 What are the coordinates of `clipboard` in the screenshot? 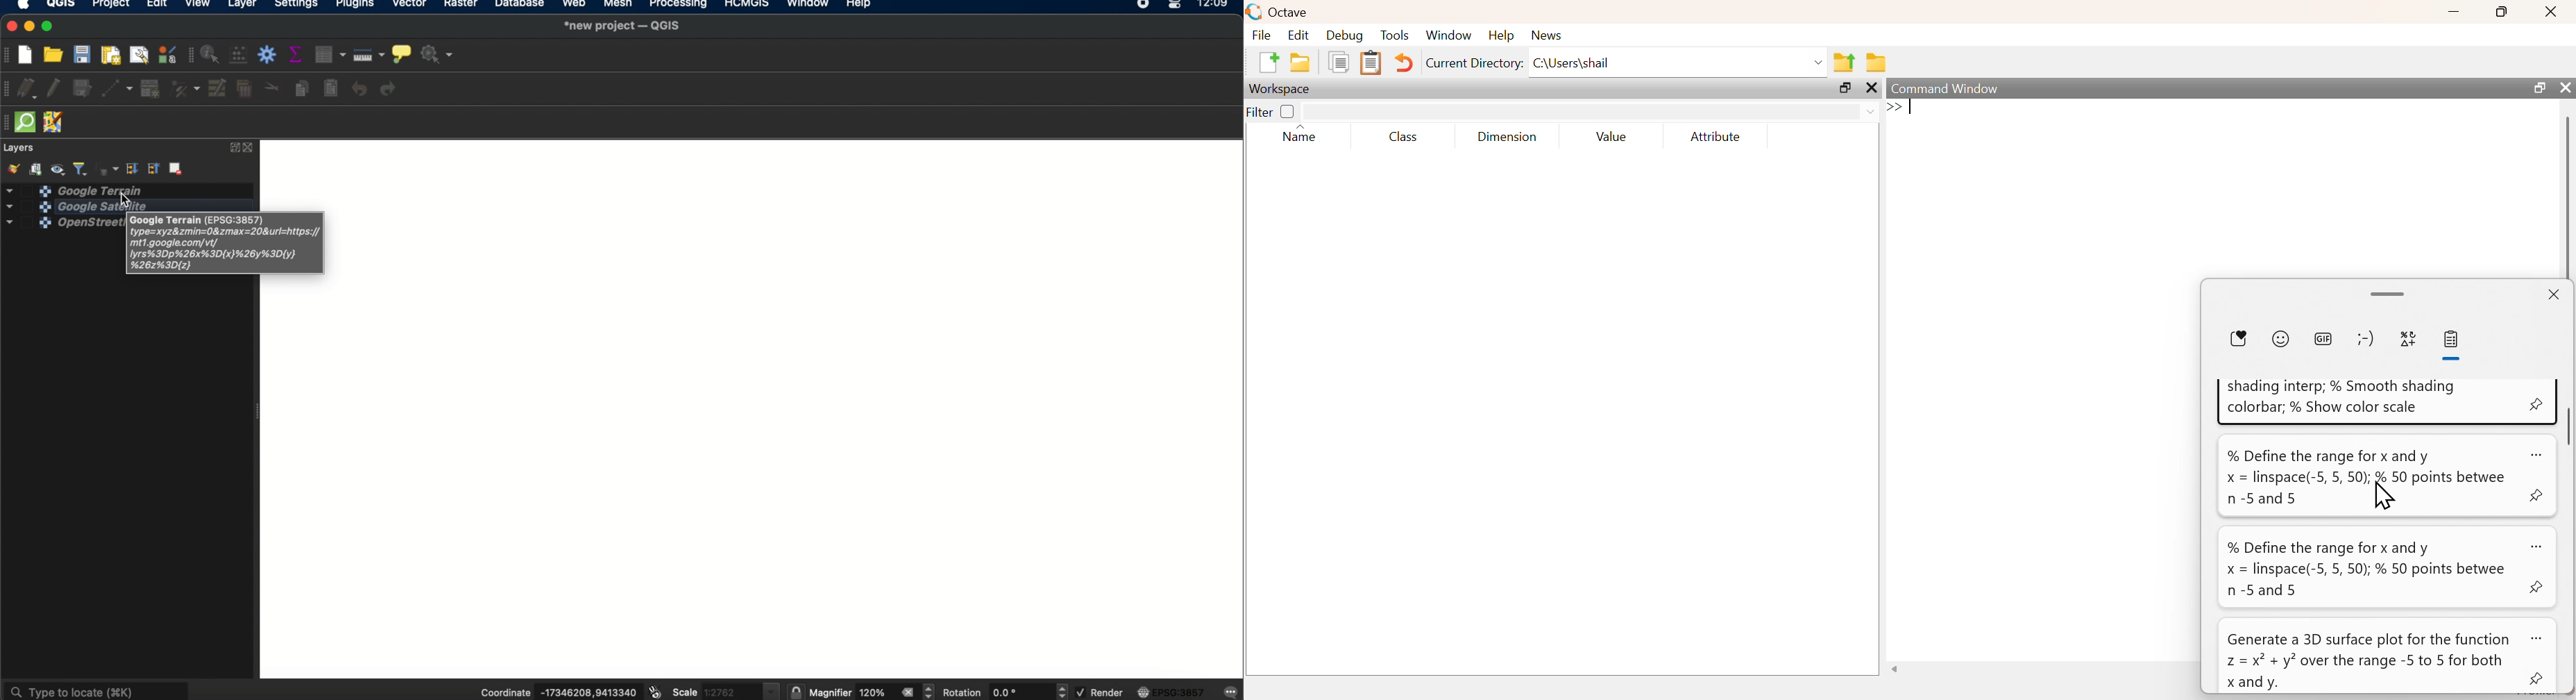 It's located at (2454, 340).